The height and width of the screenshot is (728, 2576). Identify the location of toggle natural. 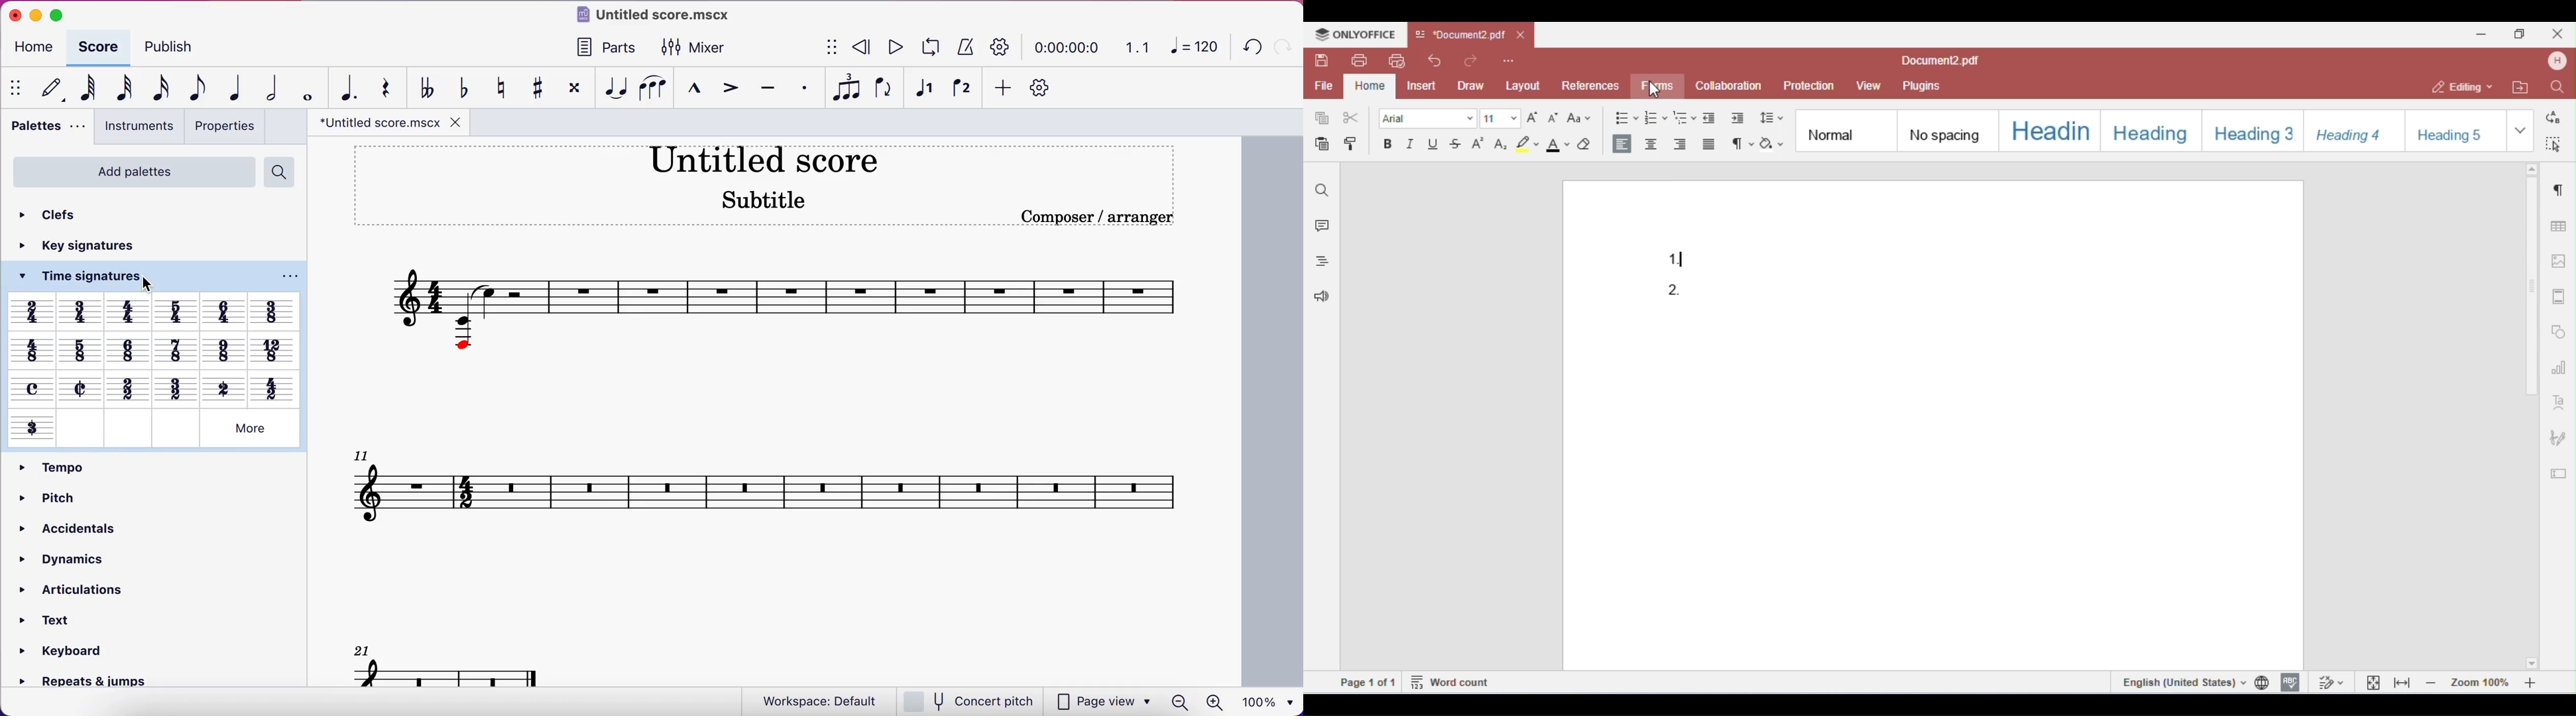
(497, 86).